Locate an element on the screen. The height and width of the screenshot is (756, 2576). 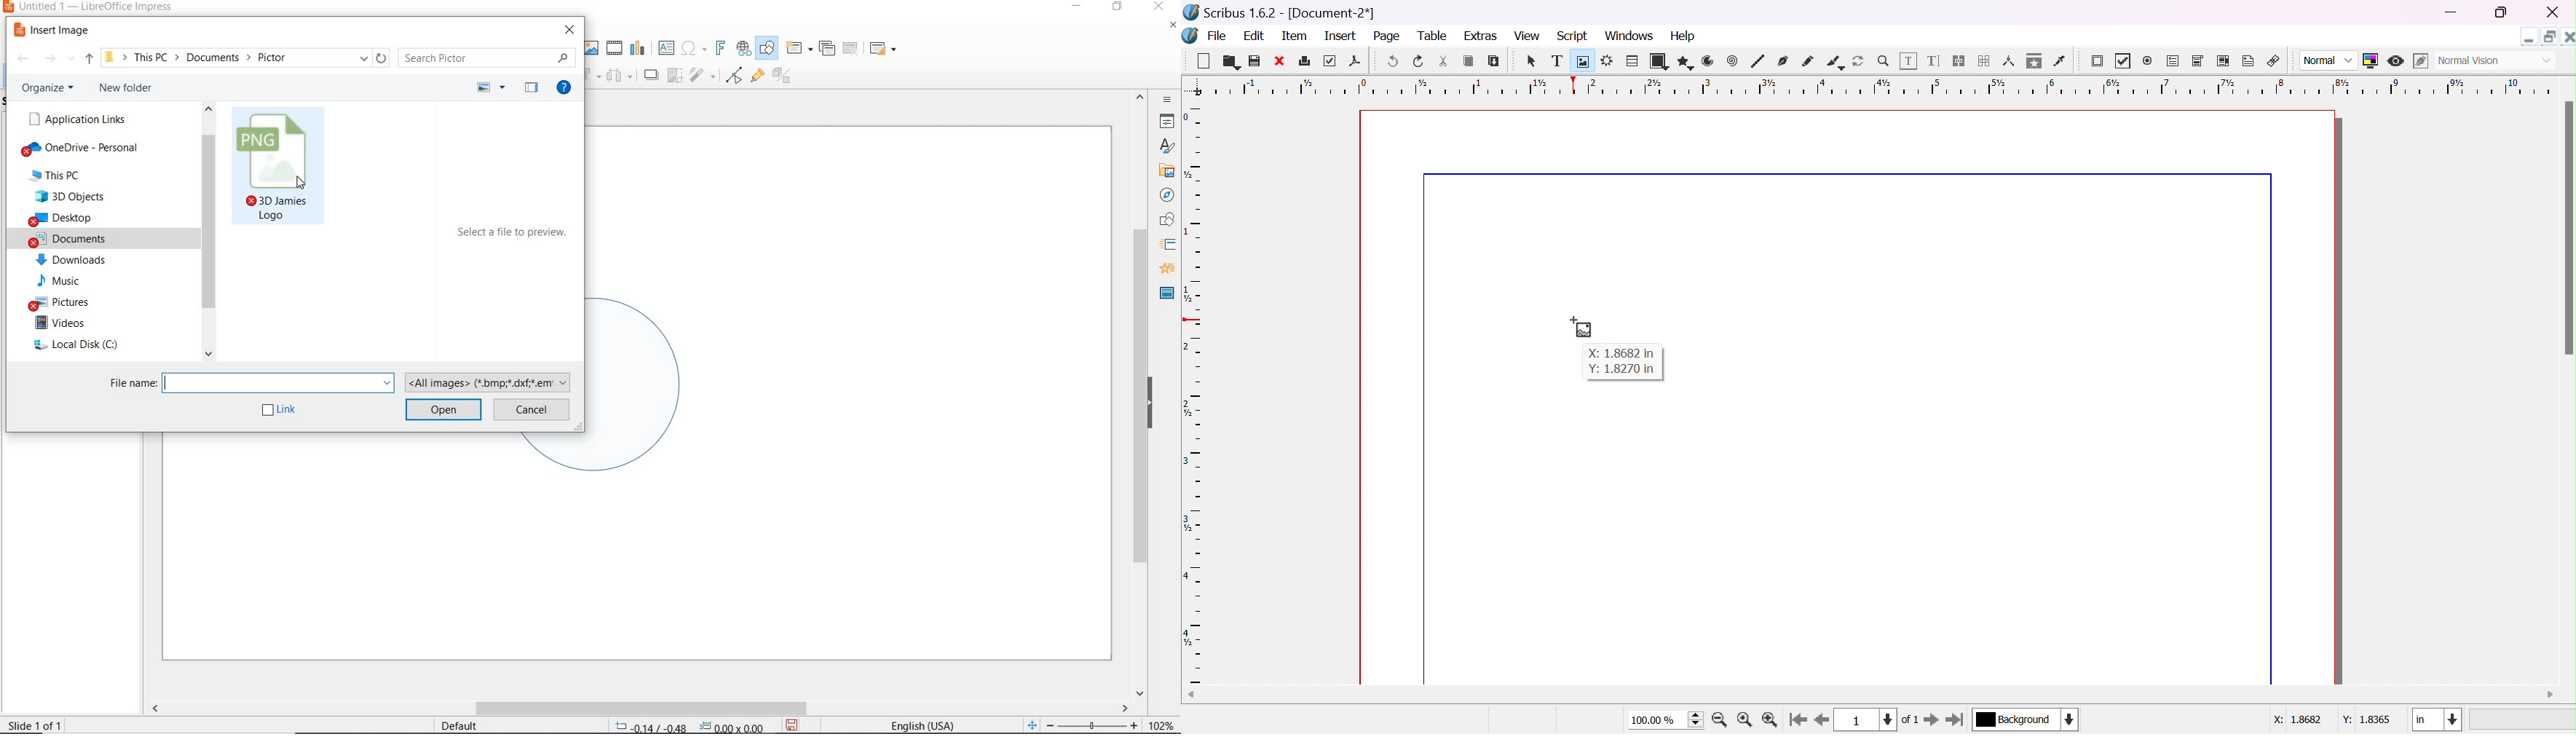
shape is located at coordinates (1658, 61).